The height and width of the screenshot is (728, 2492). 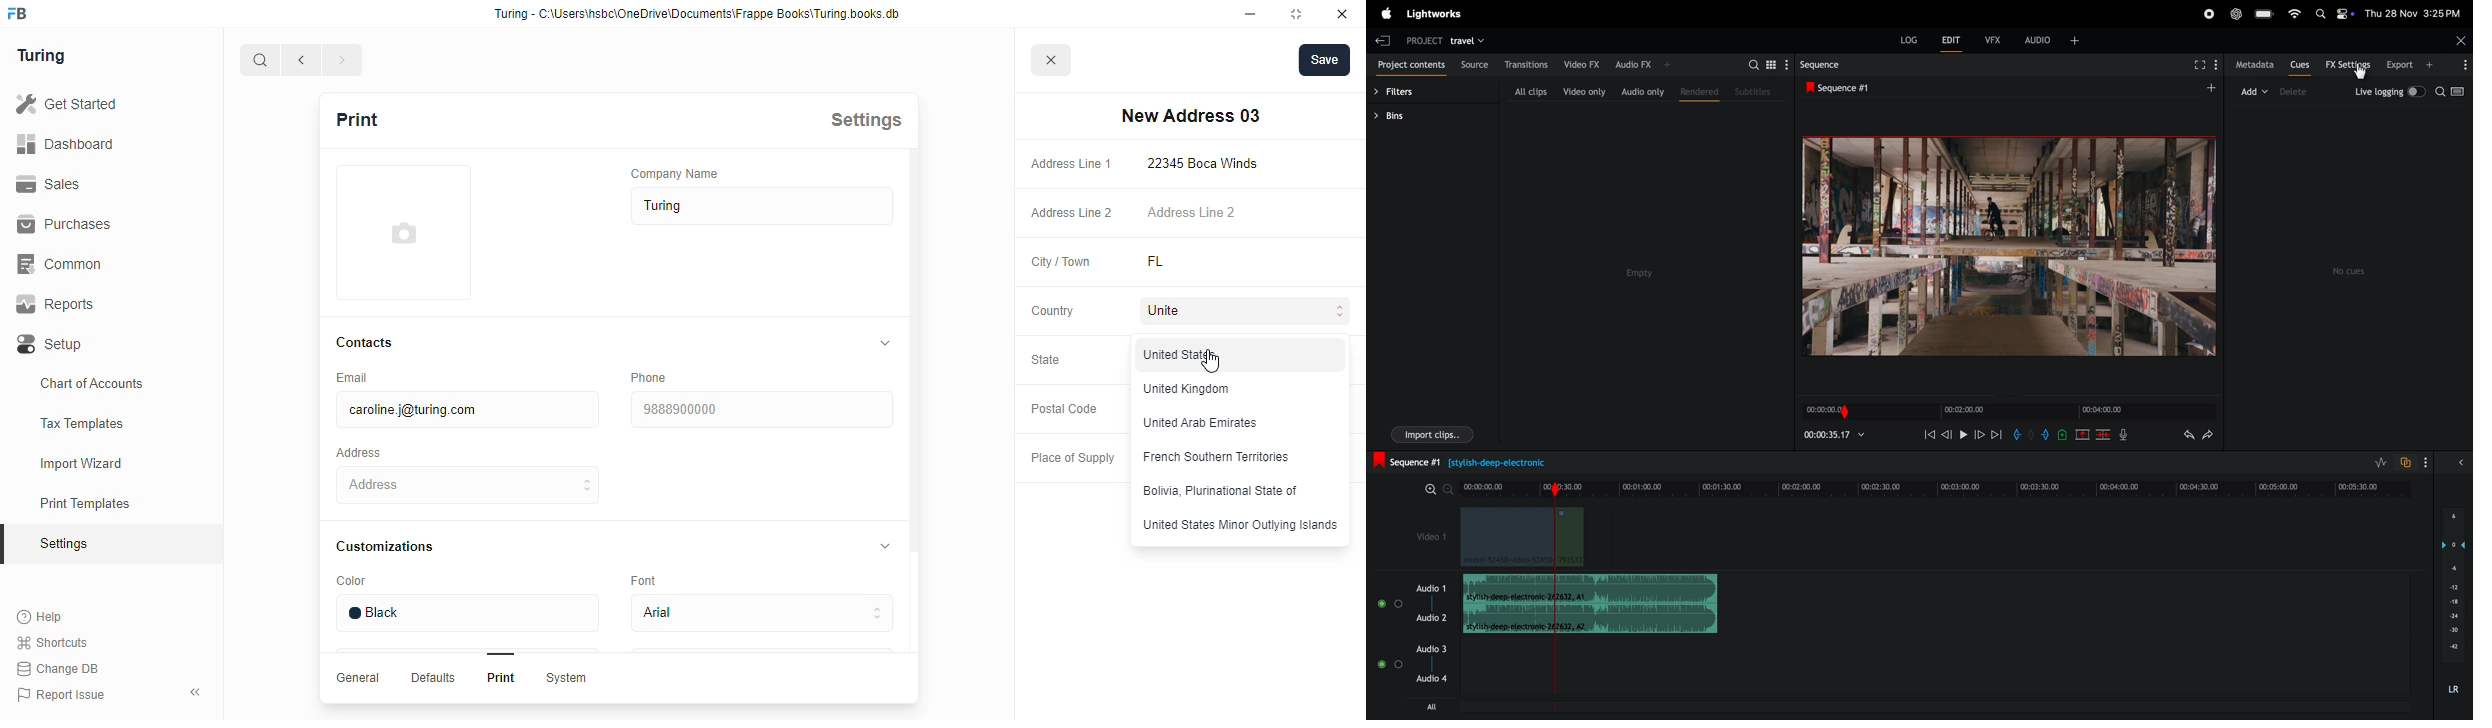 What do you see at coordinates (40, 55) in the screenshot?
I see `turing` at bounding box center [40, 55].